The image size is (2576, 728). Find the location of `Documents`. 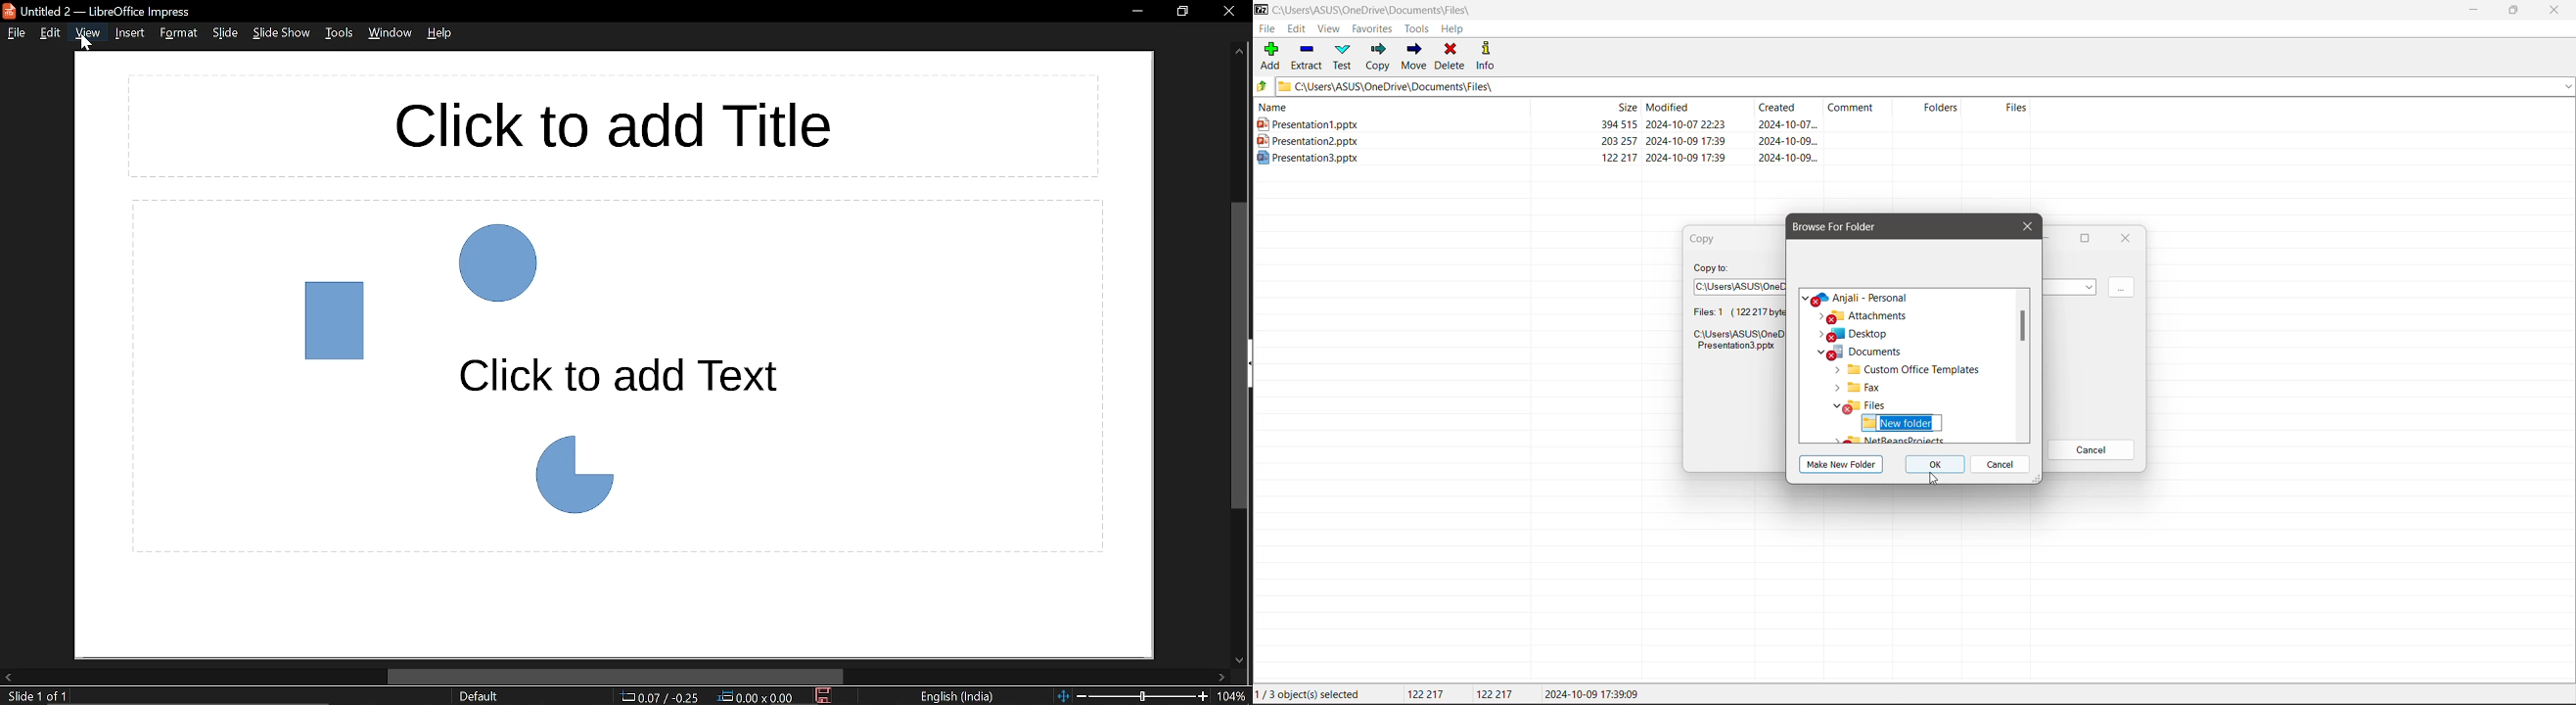

Documents is located at coordinates (1860, 370).